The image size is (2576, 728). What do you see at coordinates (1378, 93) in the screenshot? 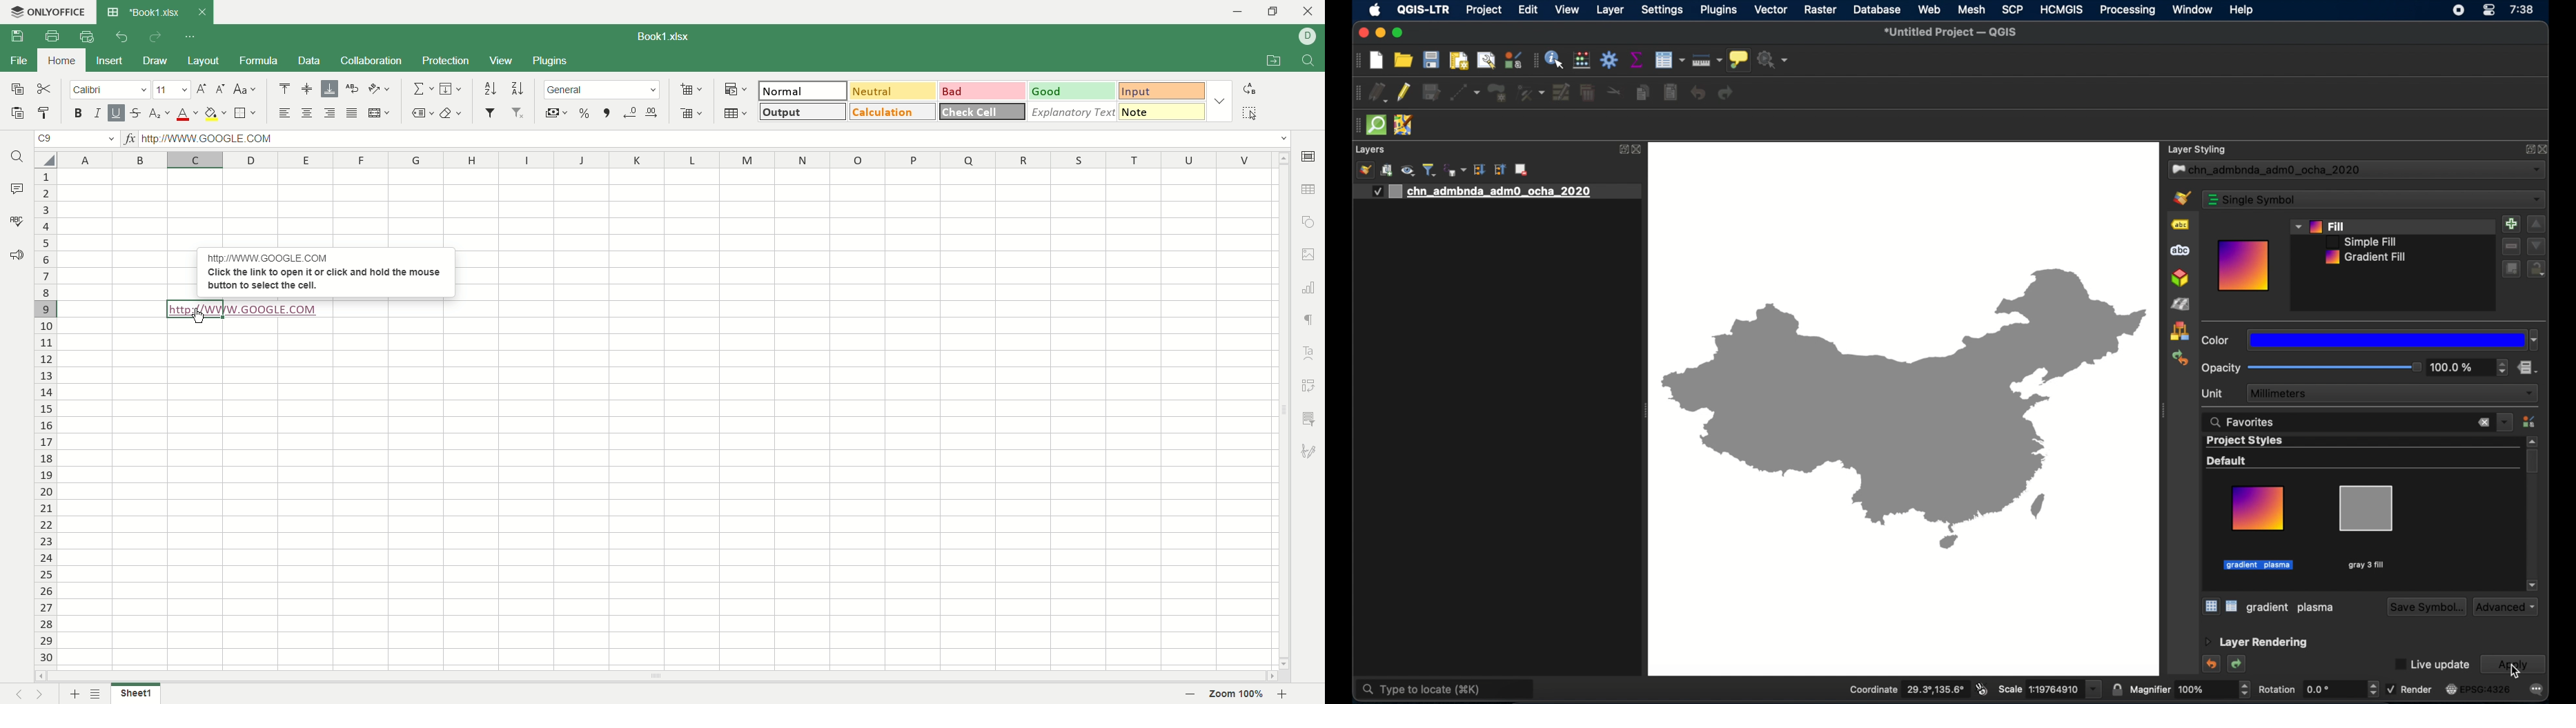
I see `current layer edits` at bounding box center [1378, 93].